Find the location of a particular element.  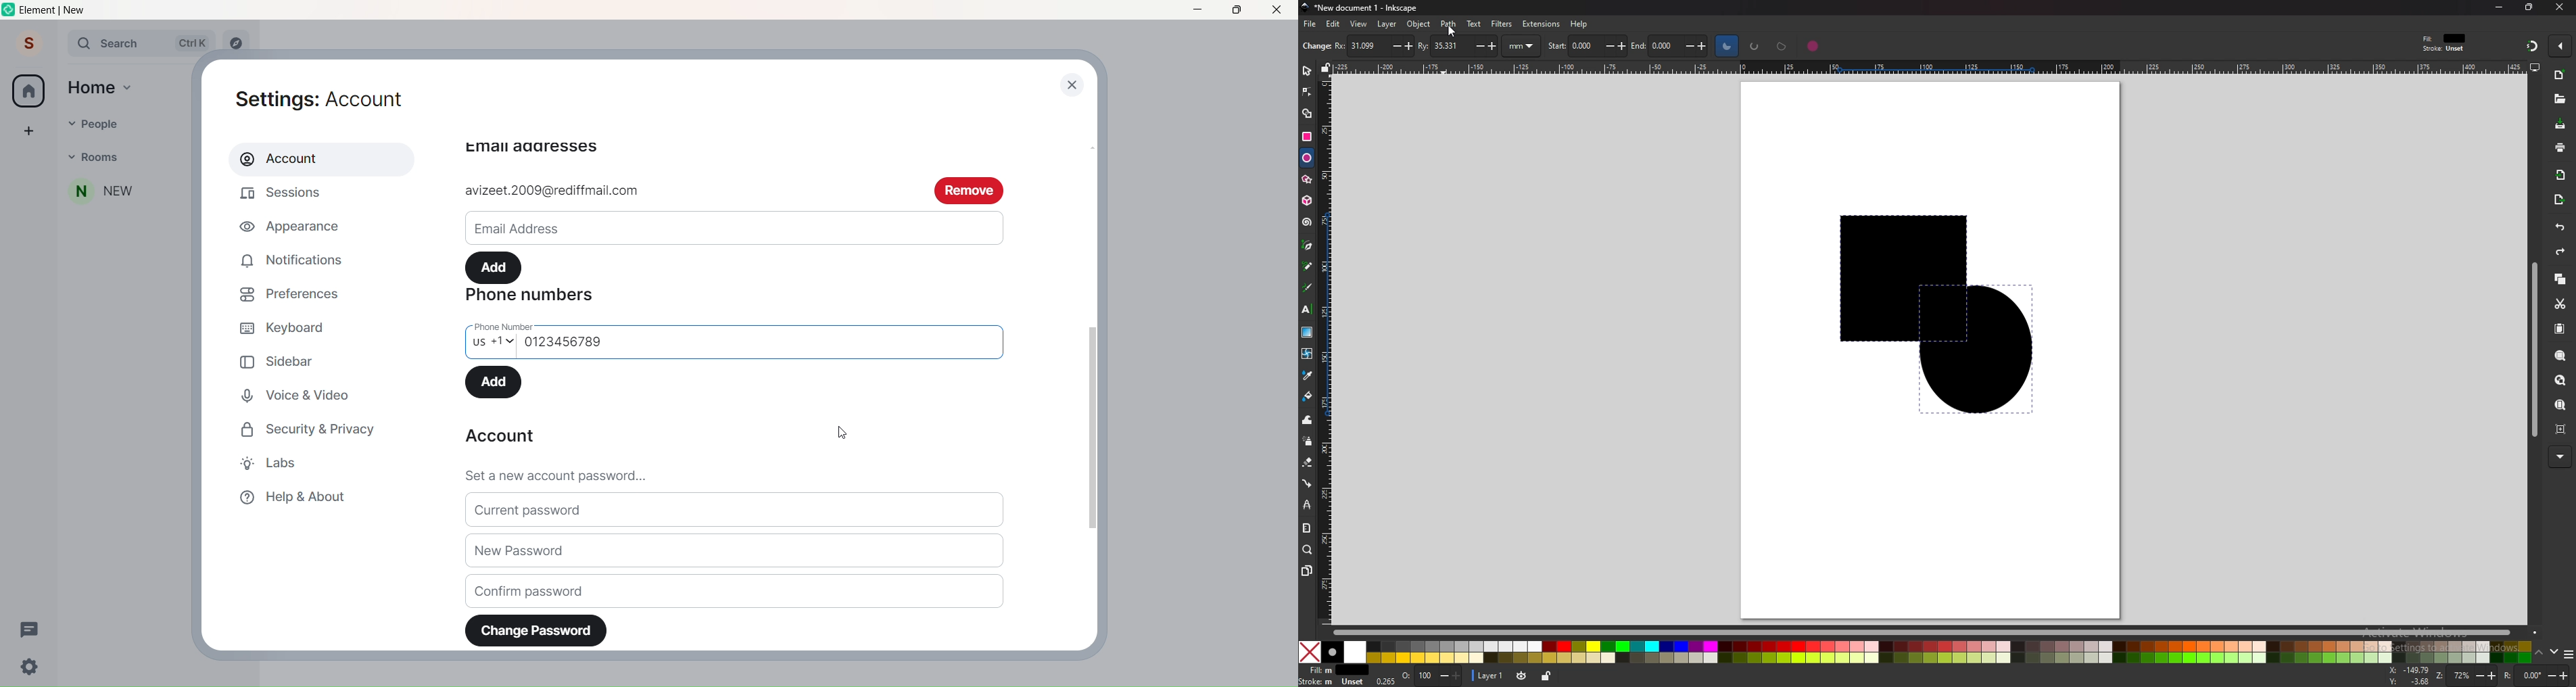

toggle visibility is located at coordinates (1520, 676).